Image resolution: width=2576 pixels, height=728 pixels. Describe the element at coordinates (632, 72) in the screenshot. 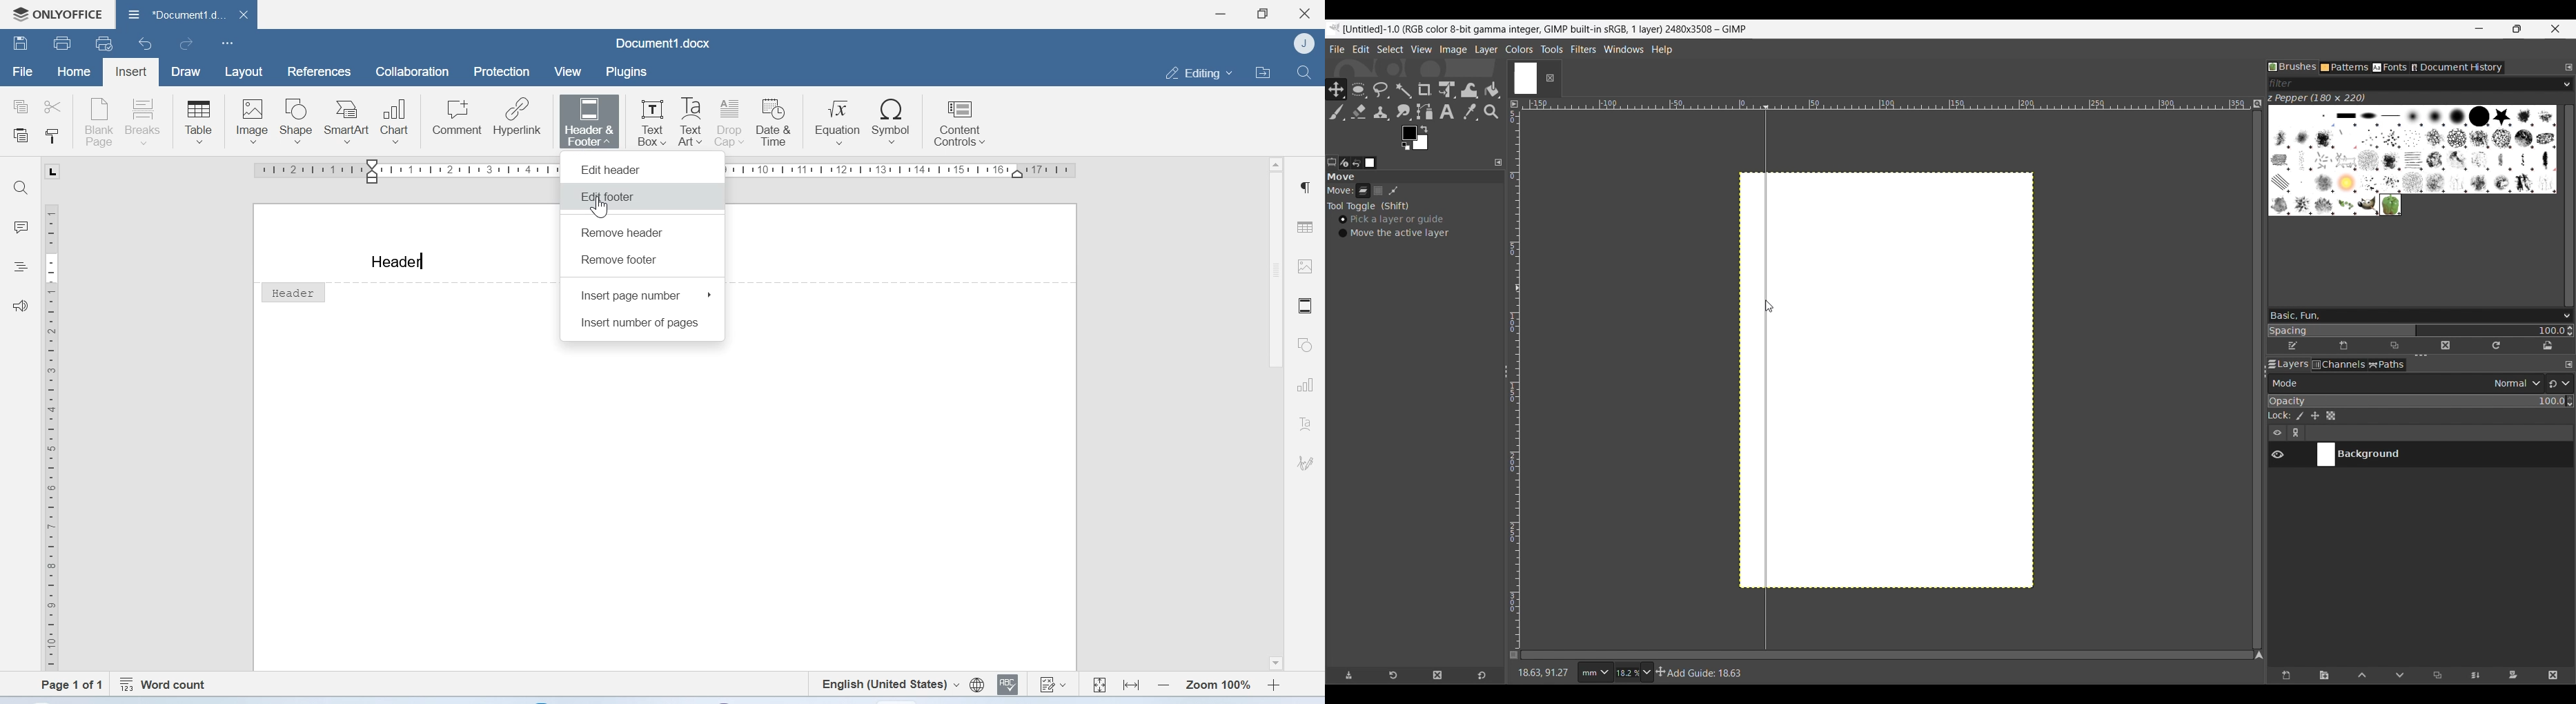

I see `plugins` at that location.